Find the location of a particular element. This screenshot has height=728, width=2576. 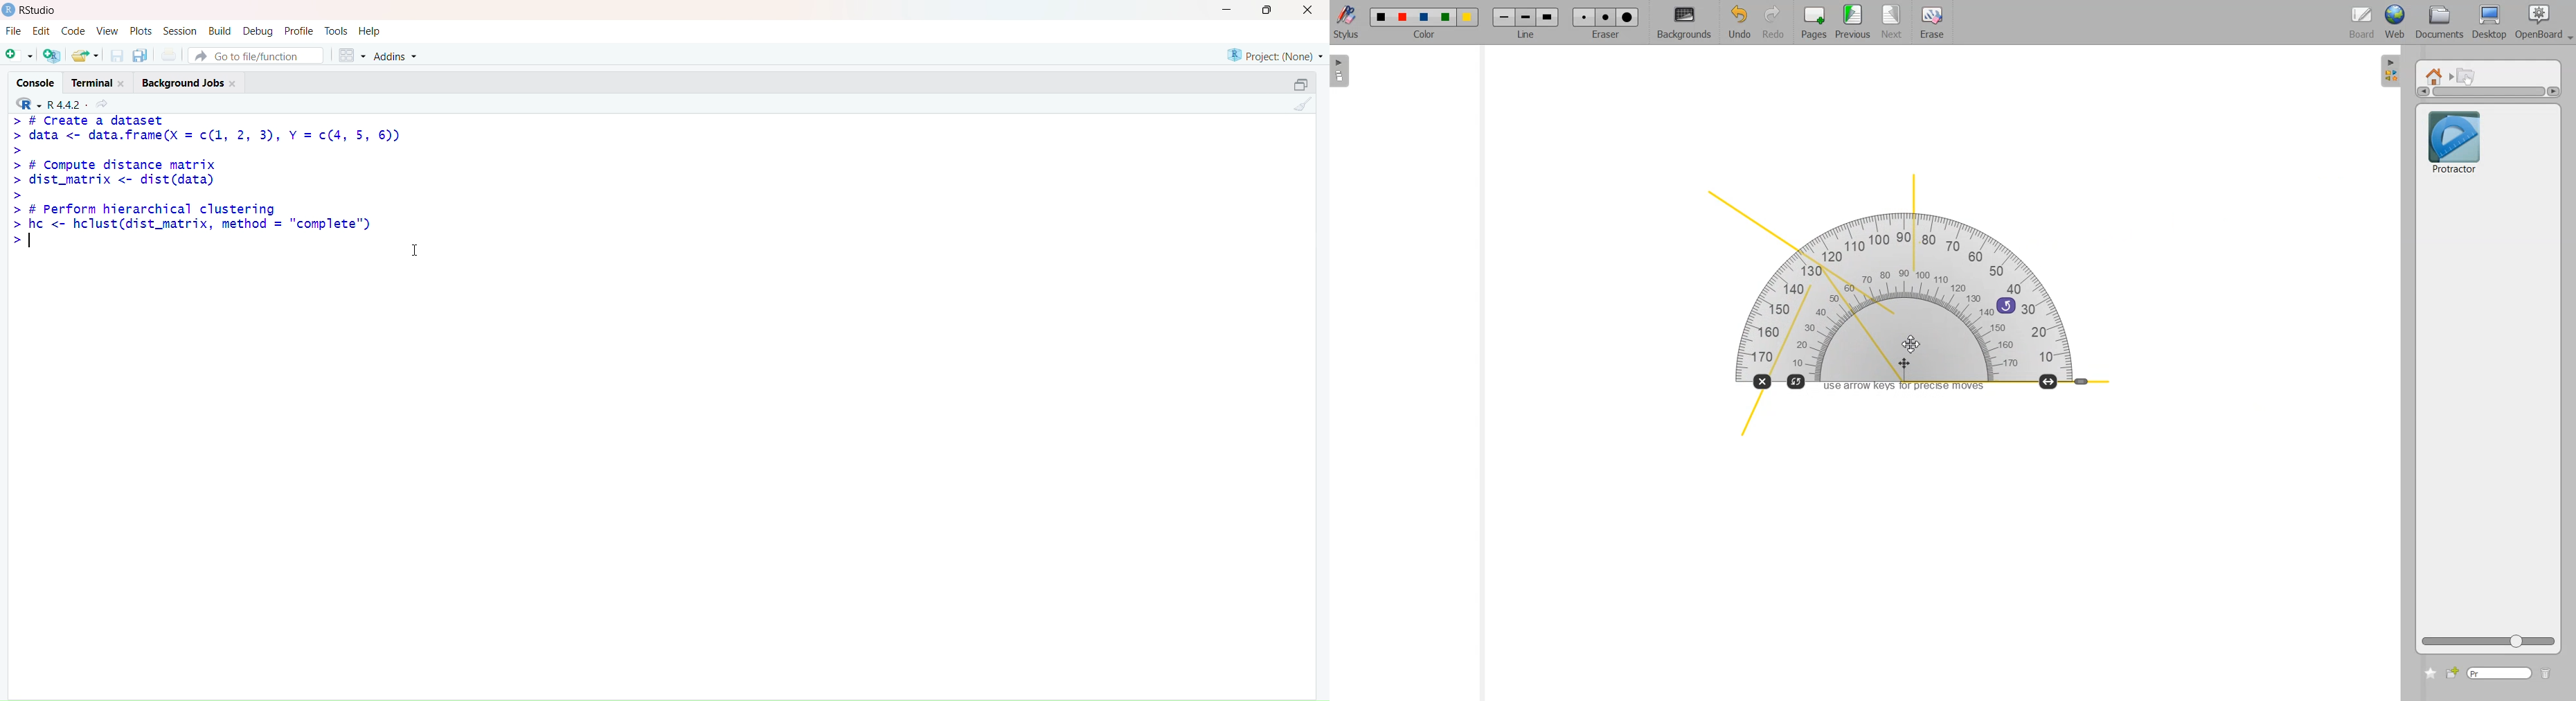

R .4.4.2~/ is located at coordinates (67, 105).